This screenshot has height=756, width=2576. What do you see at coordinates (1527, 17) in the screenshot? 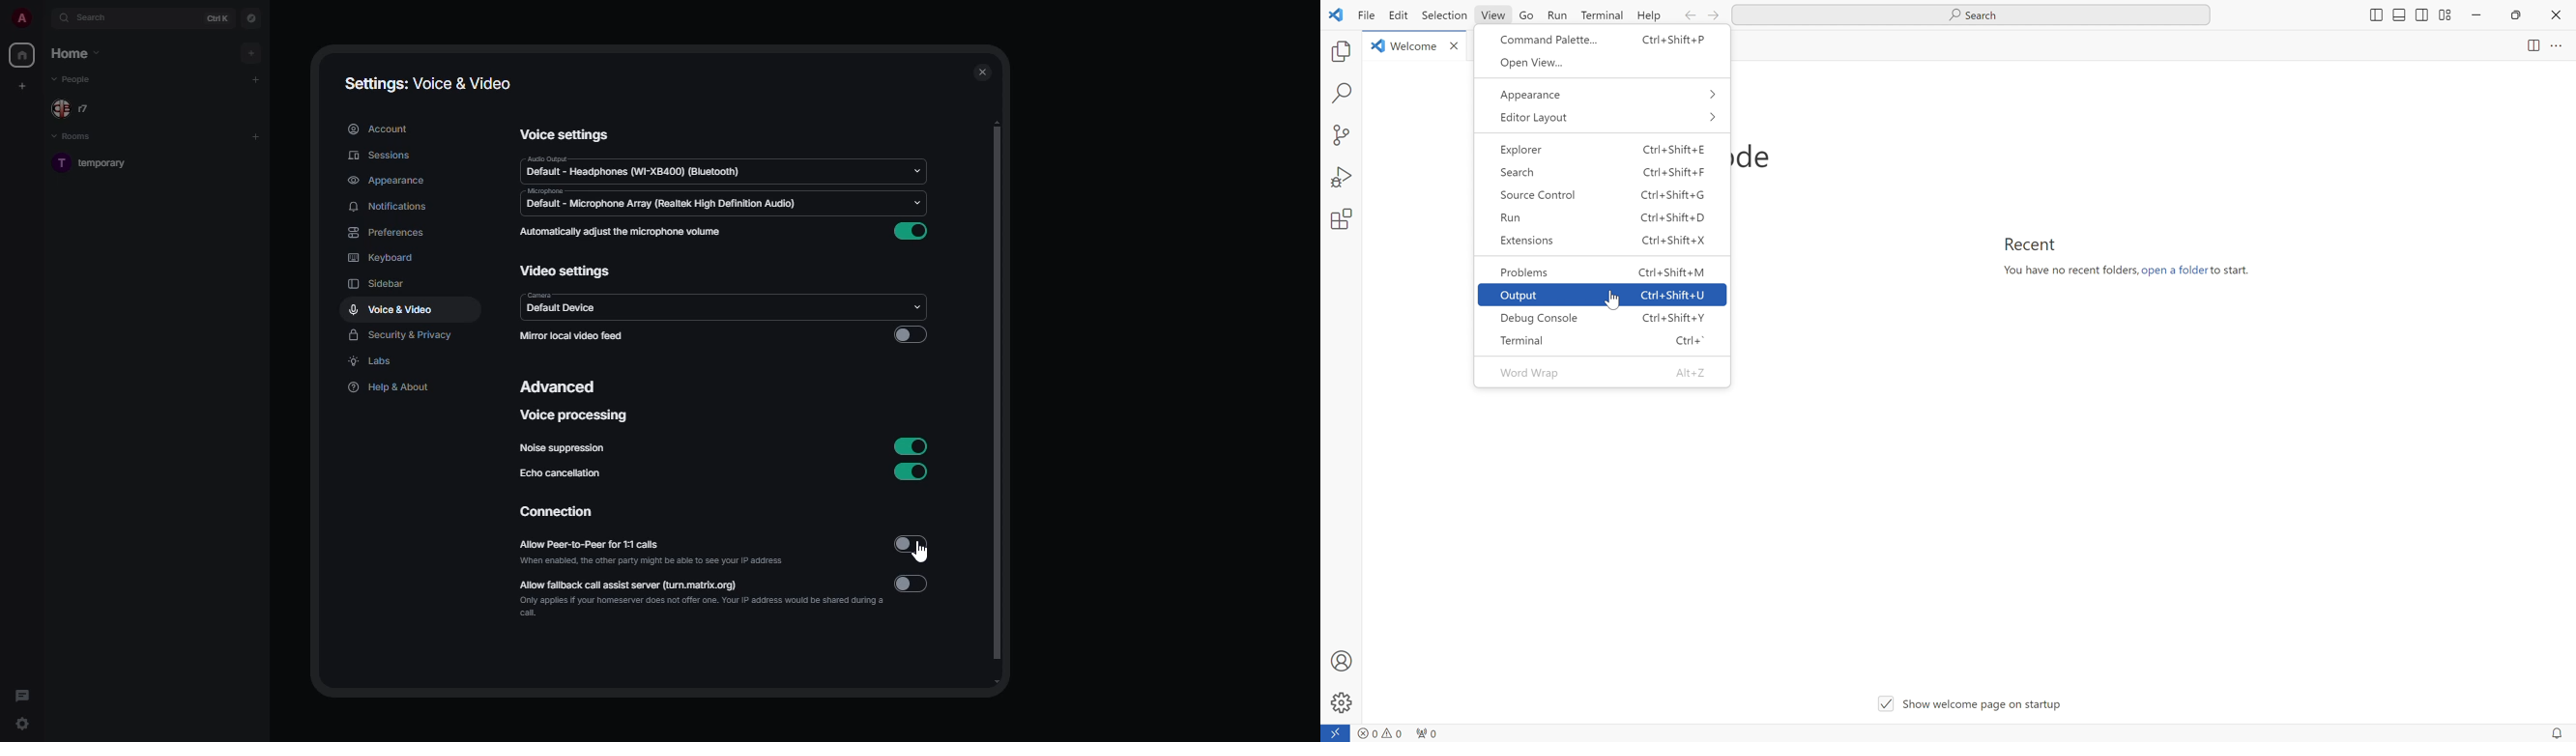
I see `Go` at bounding box center [1527, 17].